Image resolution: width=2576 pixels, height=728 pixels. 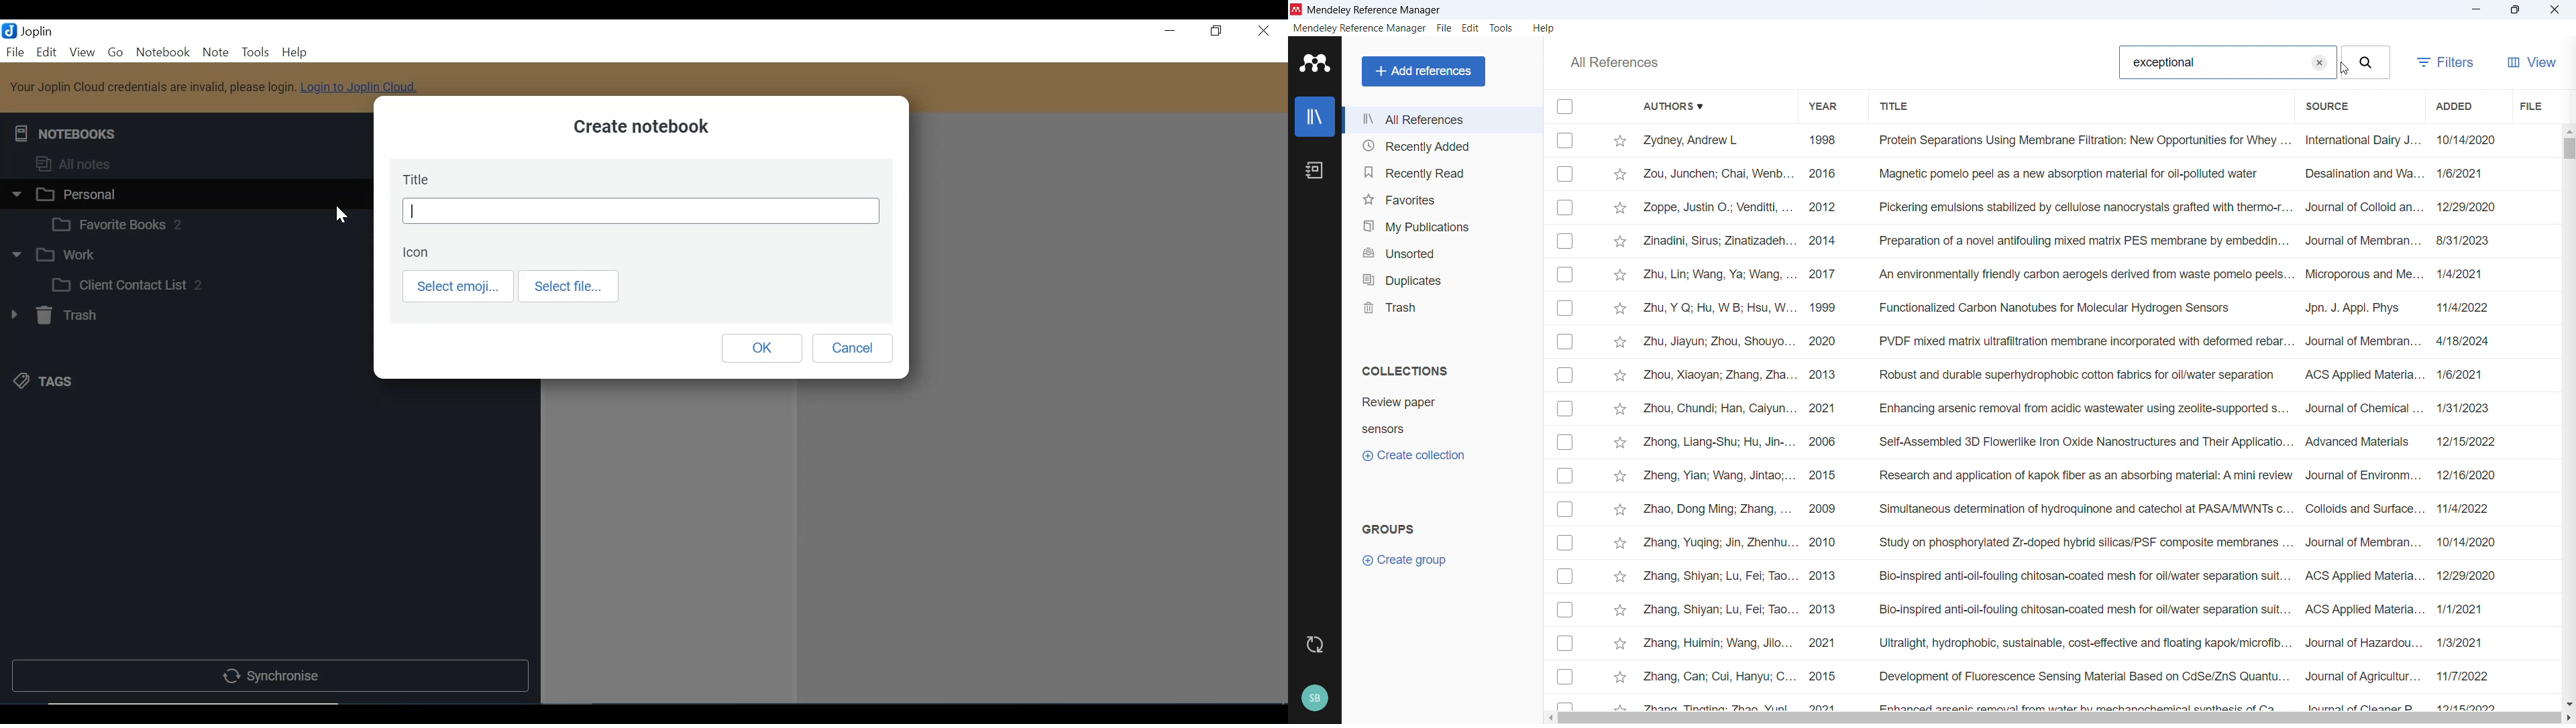 What do you see at coordinates (343, 216) in the screenshot?
I see `Cursor` at bounding box center [343, 216].